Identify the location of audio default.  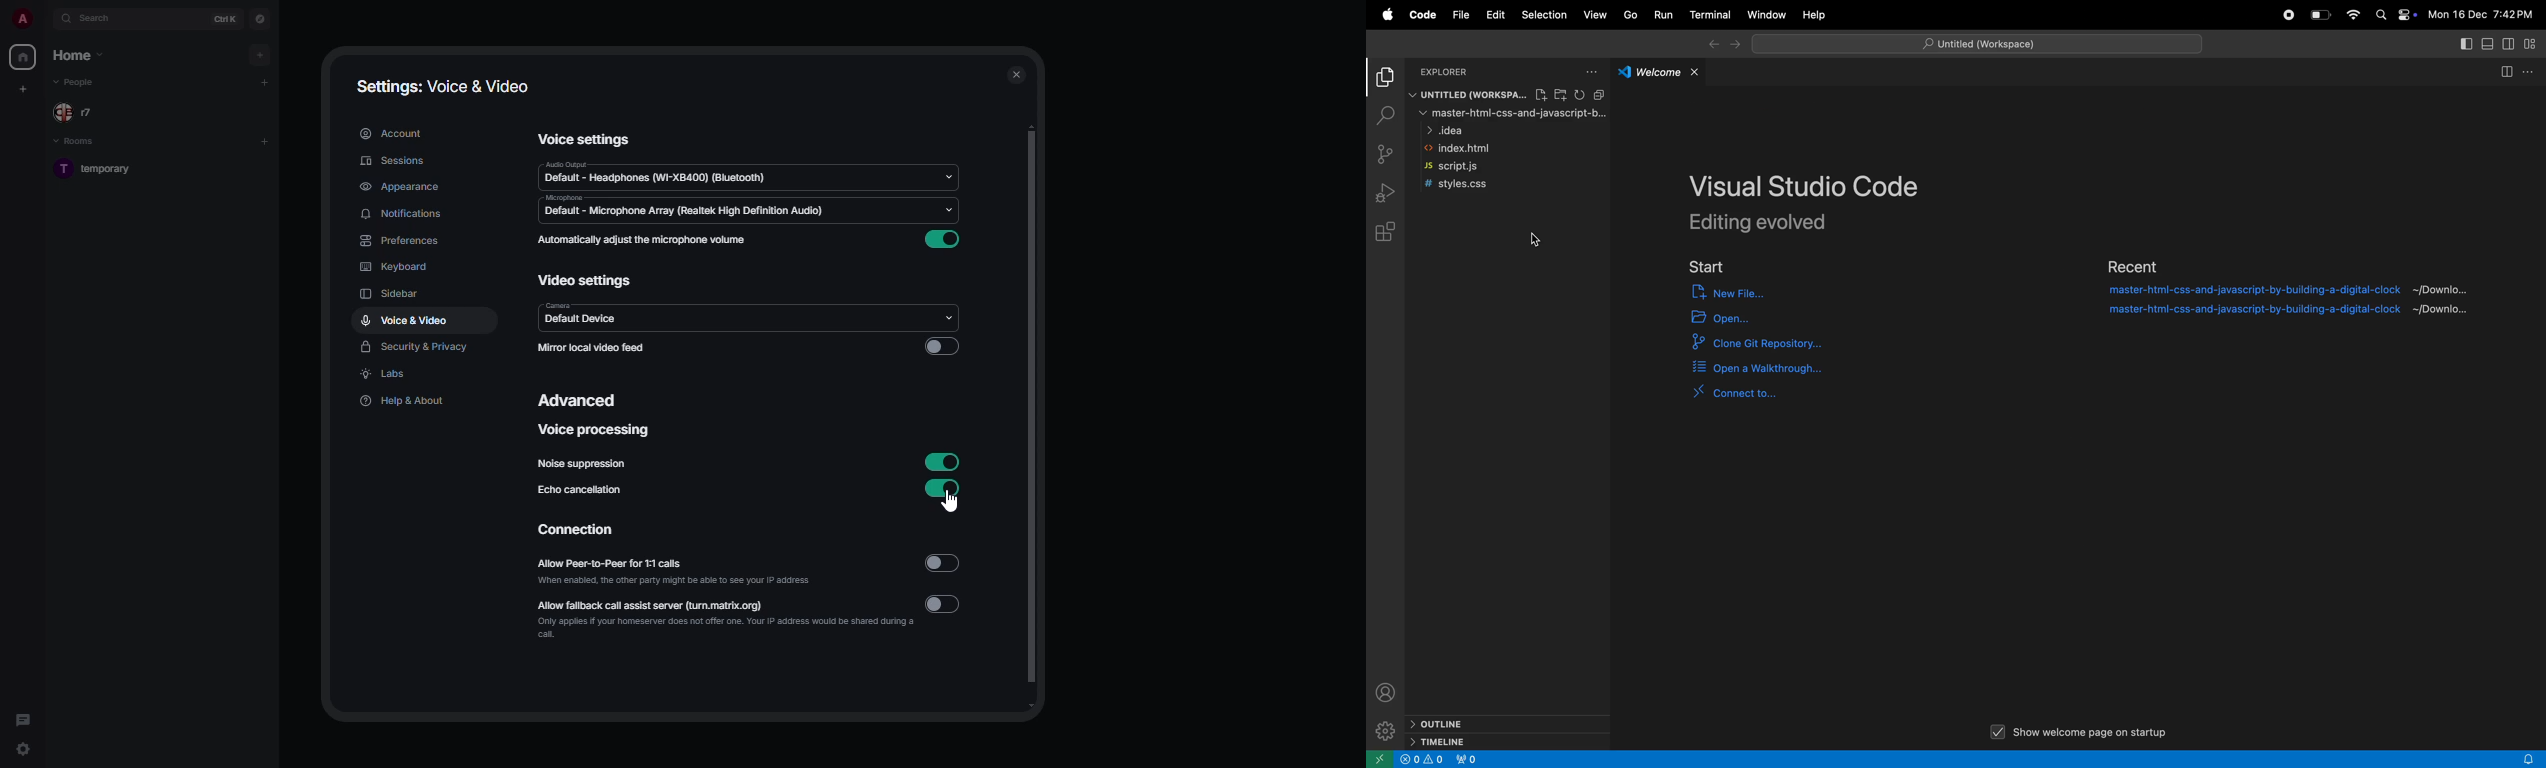
(658, 173).